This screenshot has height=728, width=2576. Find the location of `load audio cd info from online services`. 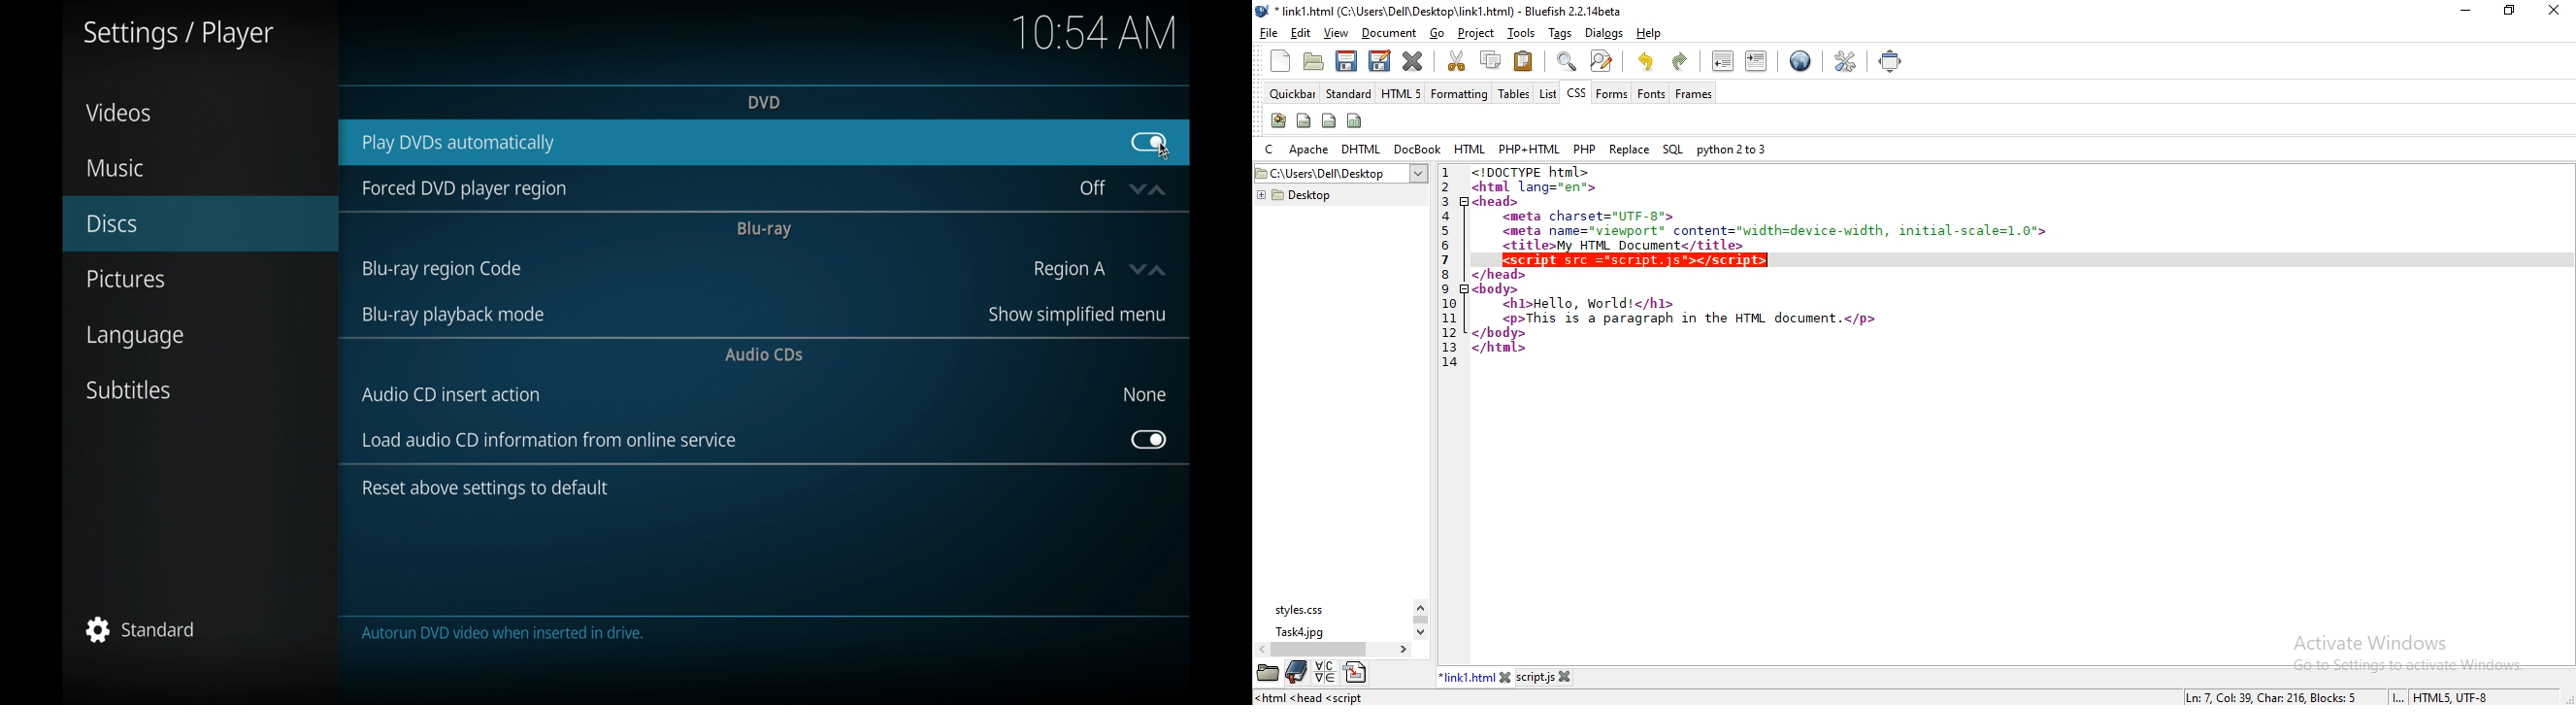

load audio cd info from online services is located at coordinates (549, 440).